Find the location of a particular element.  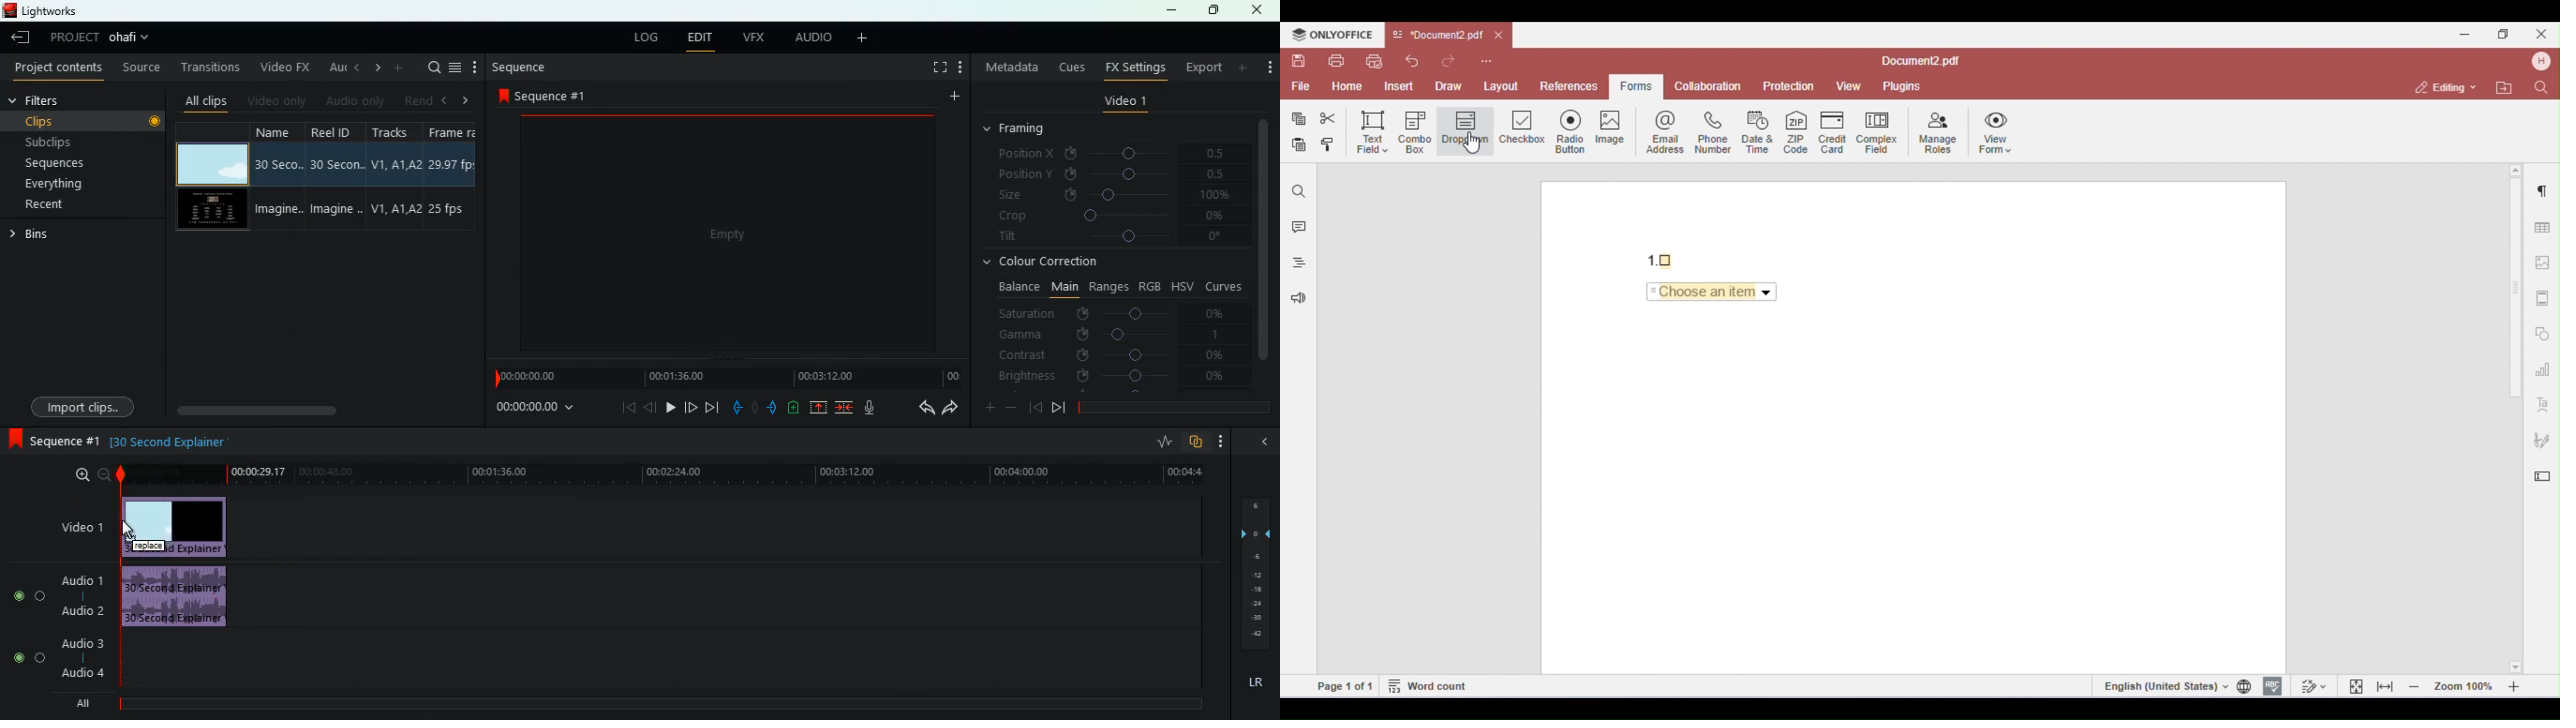

bins is located at coordinates (33, 237).